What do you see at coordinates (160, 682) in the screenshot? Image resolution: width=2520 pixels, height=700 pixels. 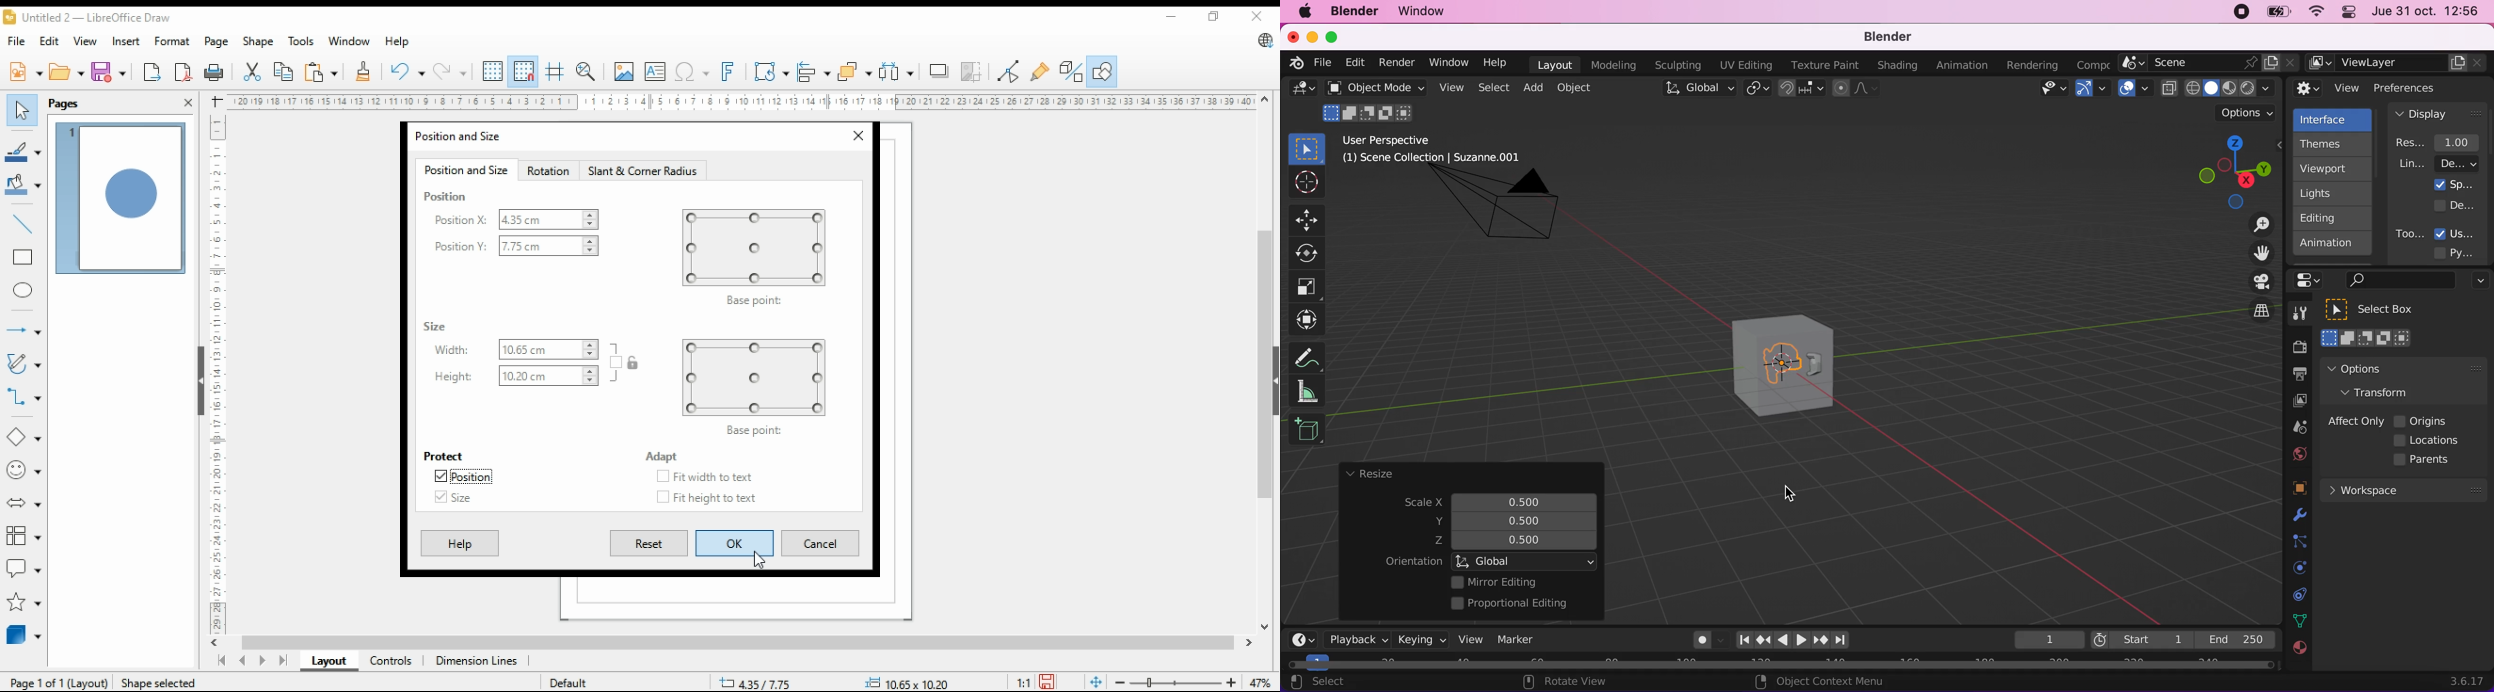 I see `Shape selected` at bounding box center [160, 682].